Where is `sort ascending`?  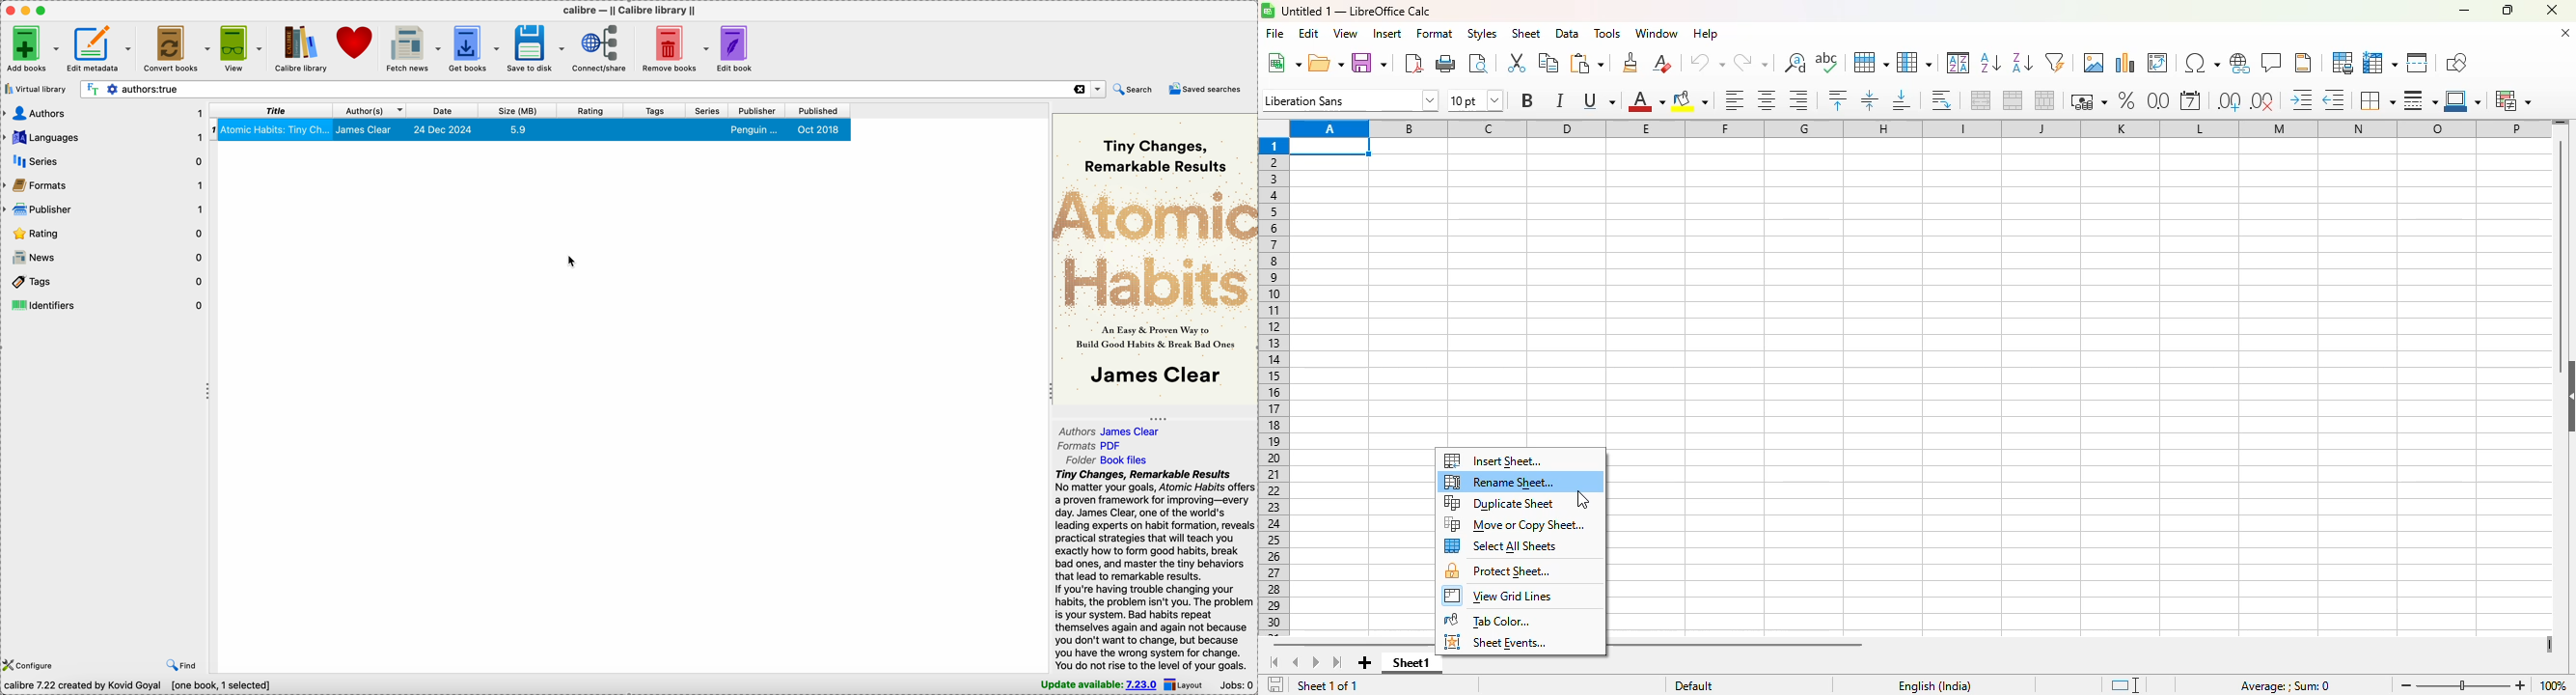 sort ascending is located at coordinates (1990, 62).